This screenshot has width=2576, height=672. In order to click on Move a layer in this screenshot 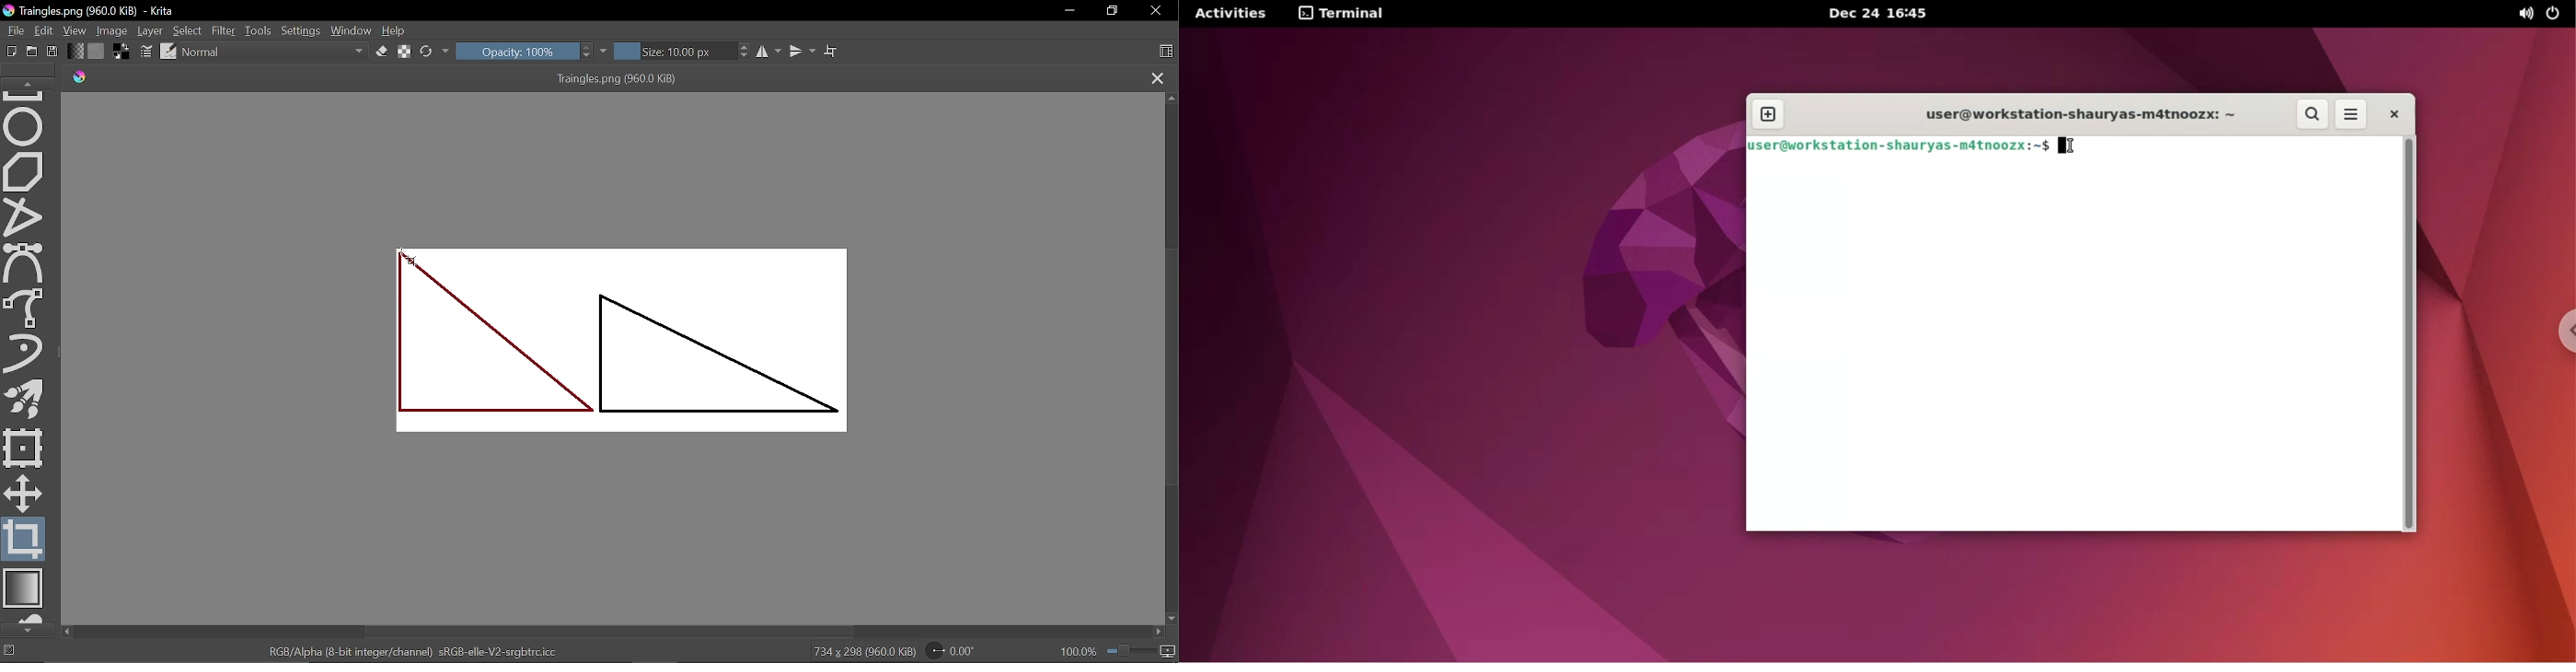, I will do `click(21, 492)`.